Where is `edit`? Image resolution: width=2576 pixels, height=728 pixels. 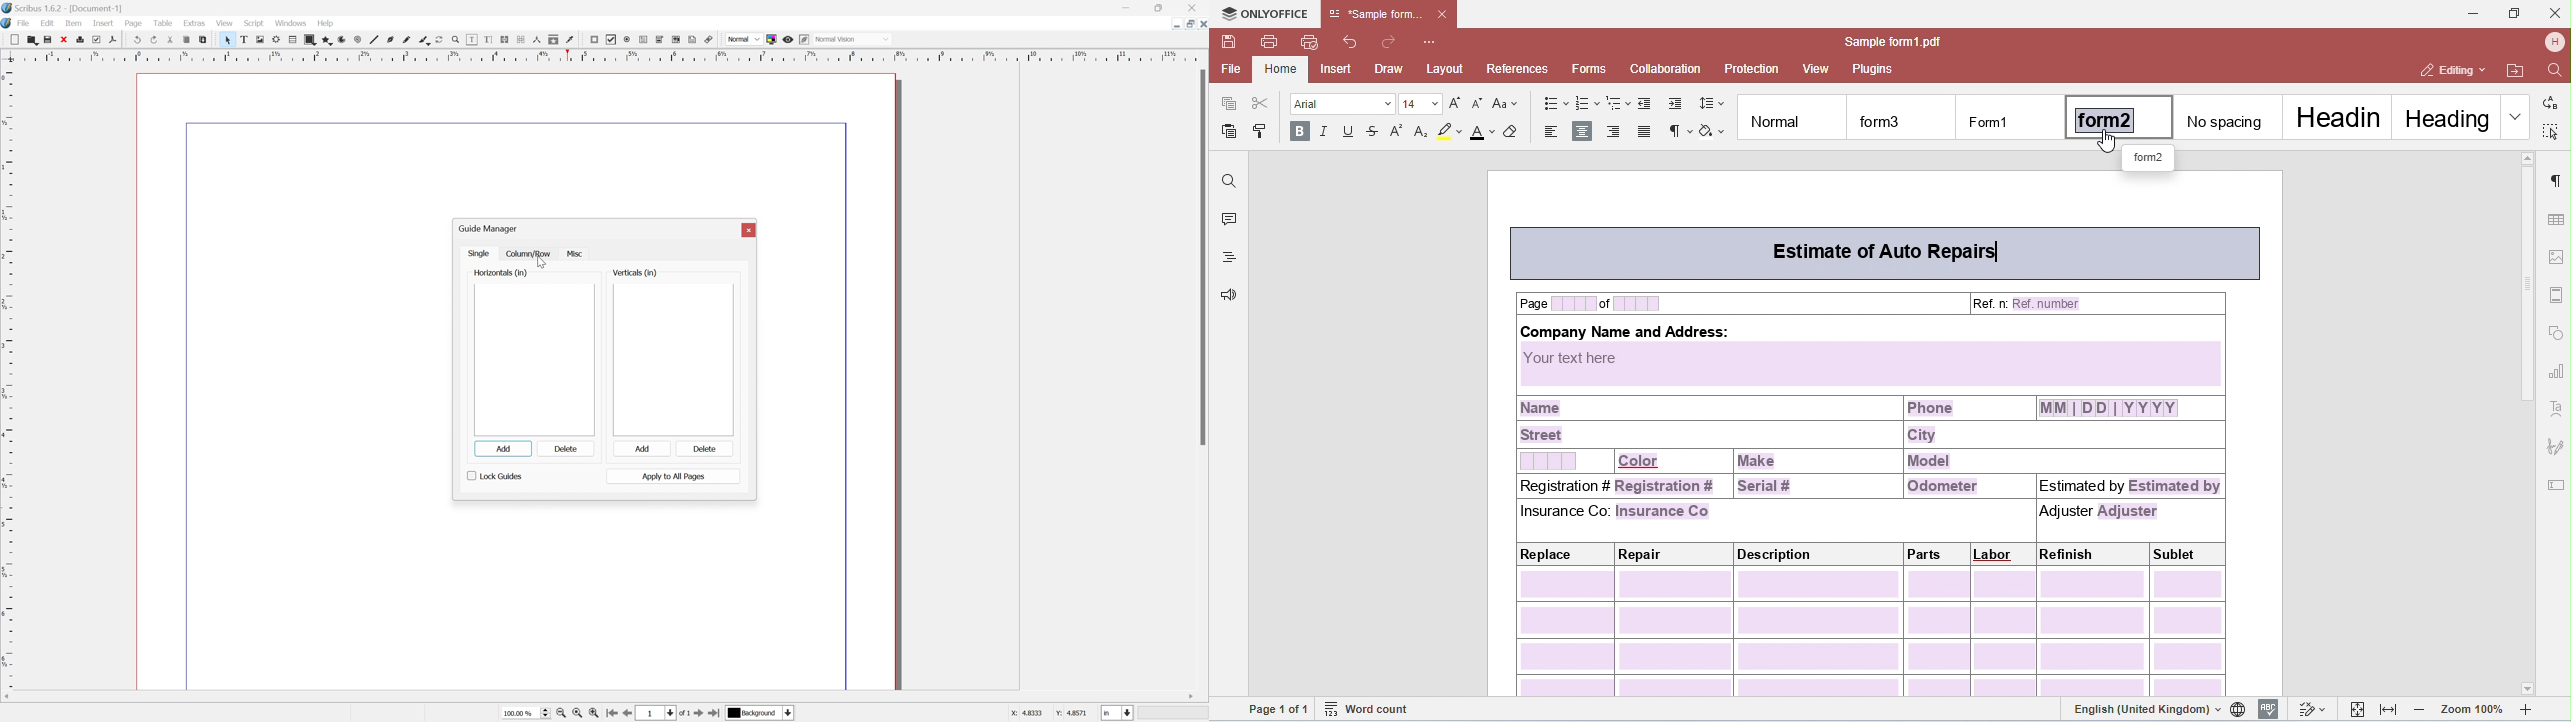
edit is located at coordinates (47, 23).